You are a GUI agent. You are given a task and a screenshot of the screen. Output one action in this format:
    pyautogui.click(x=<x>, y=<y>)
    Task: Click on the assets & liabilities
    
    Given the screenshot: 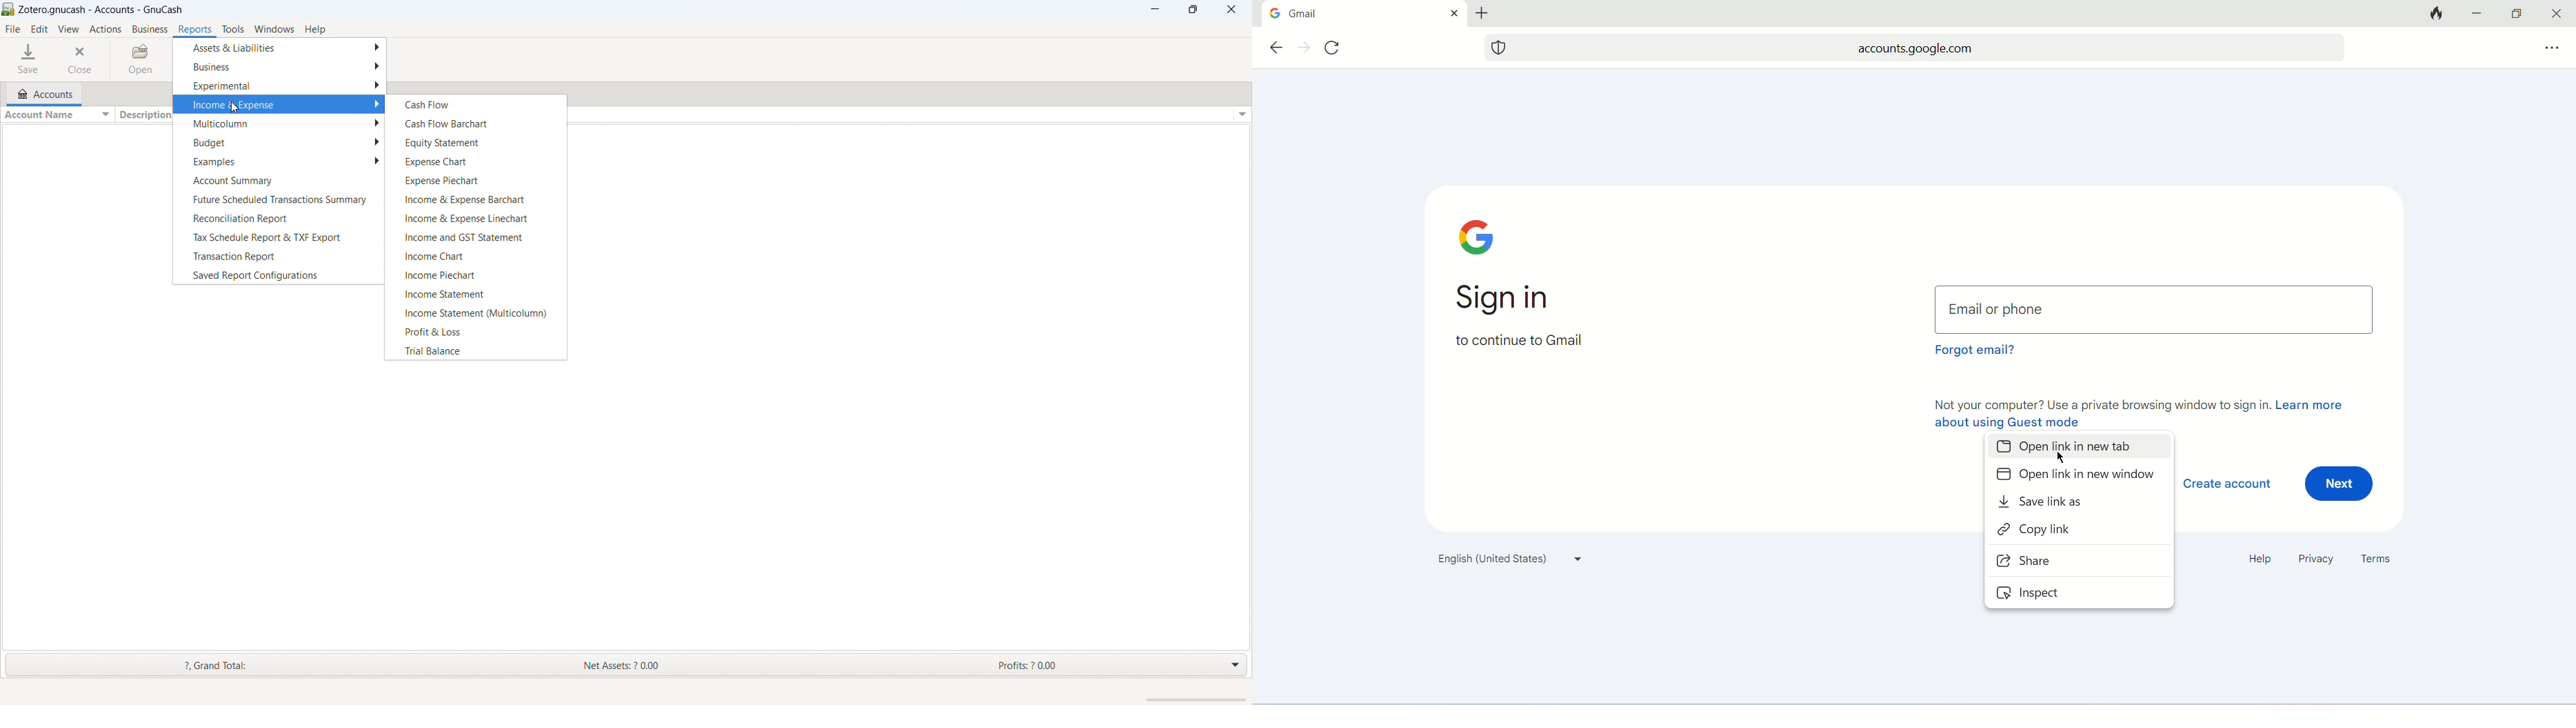 What is the action you would take?
    pyautogui.click(x=281, y=47)
    